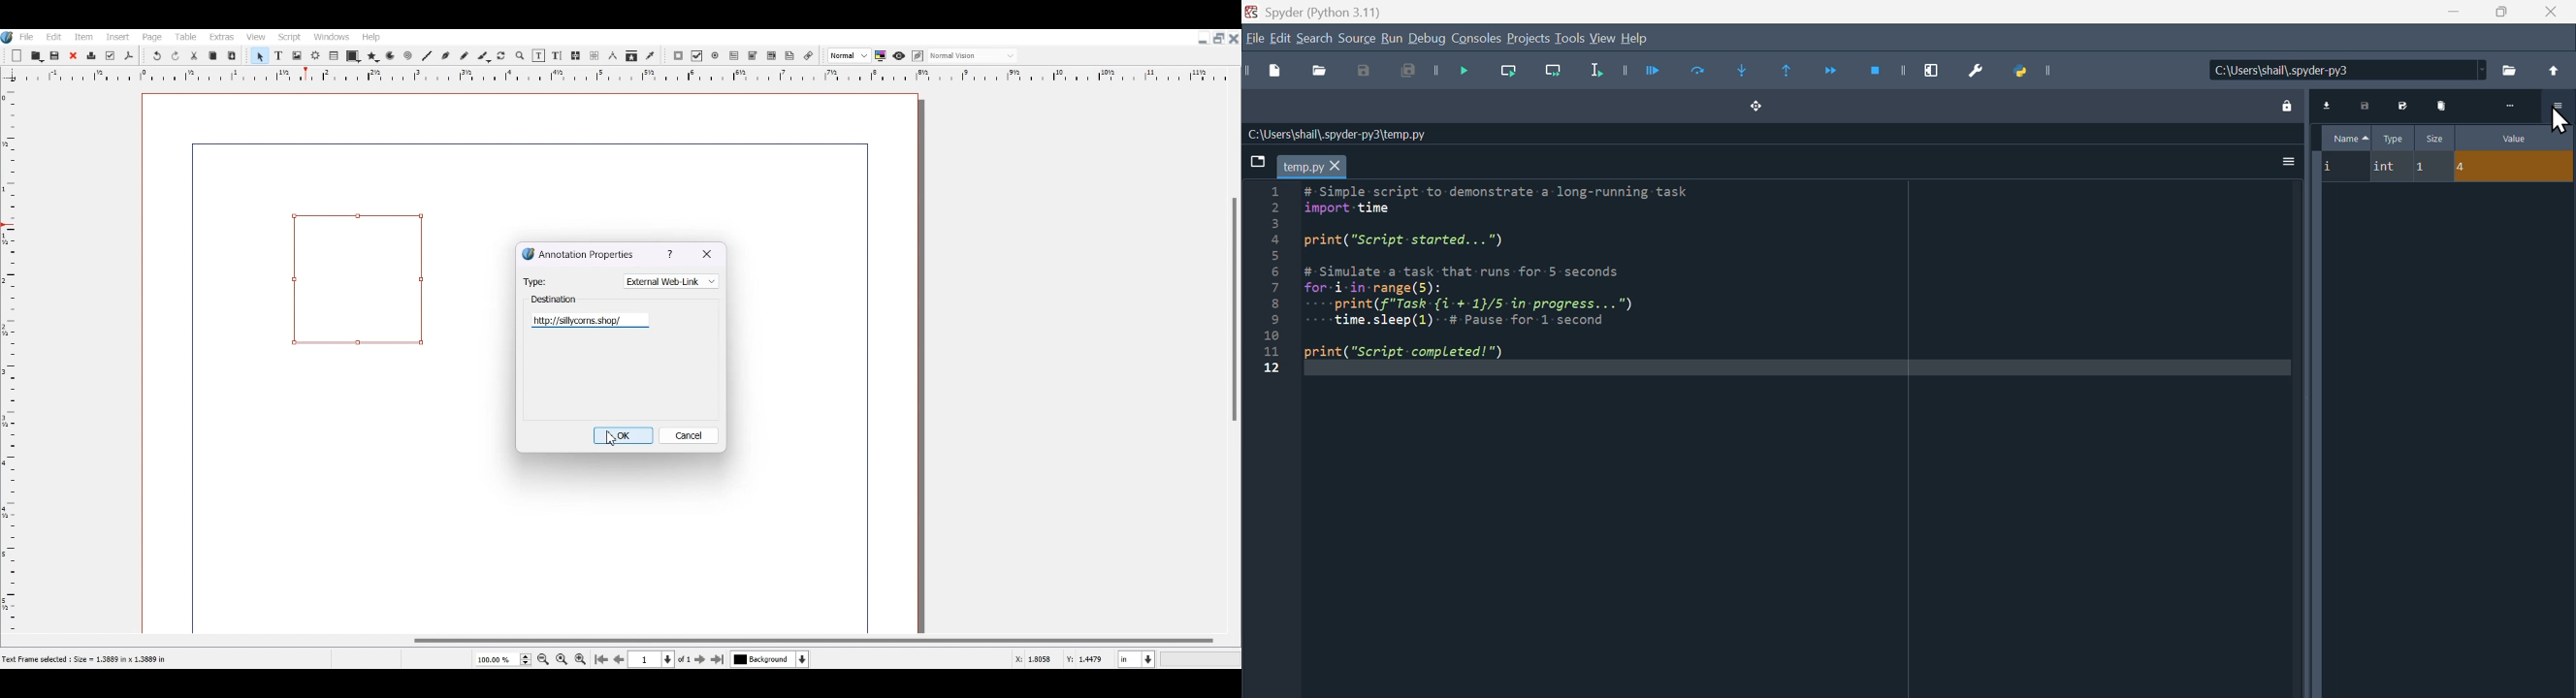 The image size is (2576, 700). What do you see at coordinates (631, 57) in the screenshot?
I see `Copy item properties` at bounding box center [631, 57].